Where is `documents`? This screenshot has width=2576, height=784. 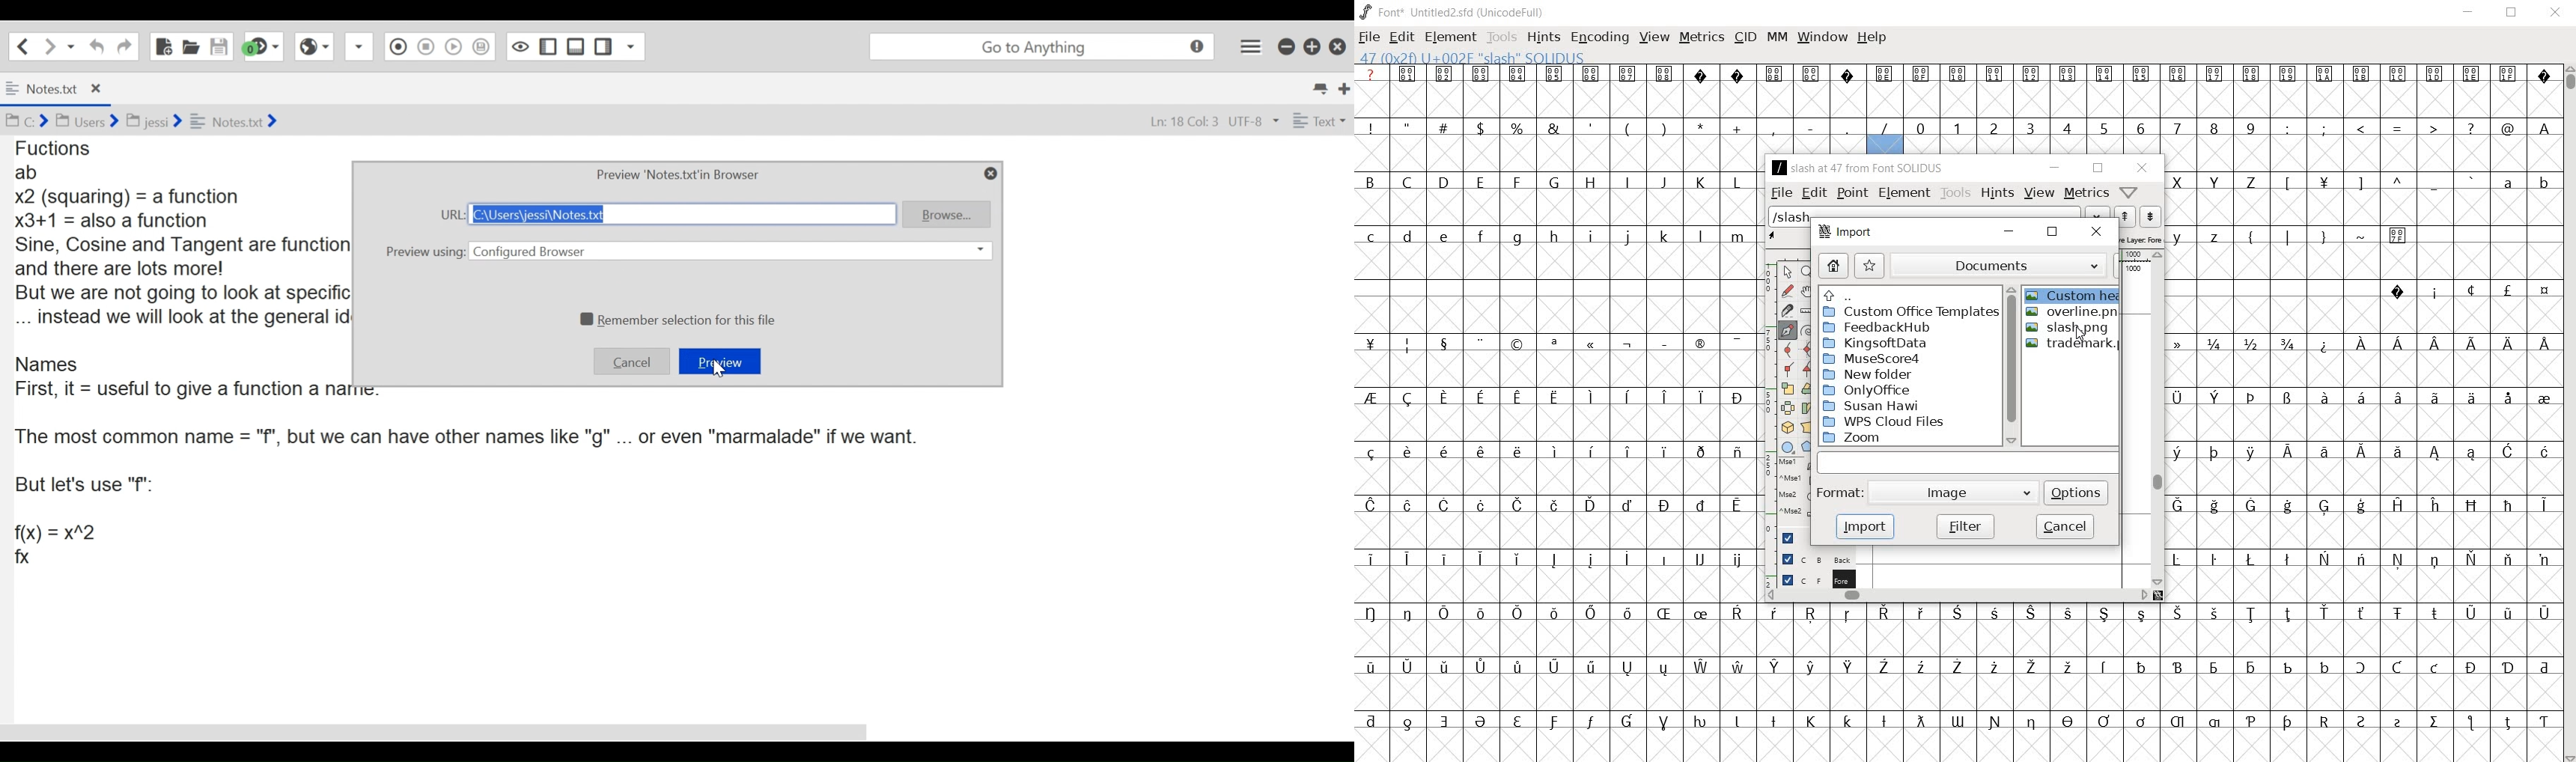
documents is located at coordinates (2007, 266).